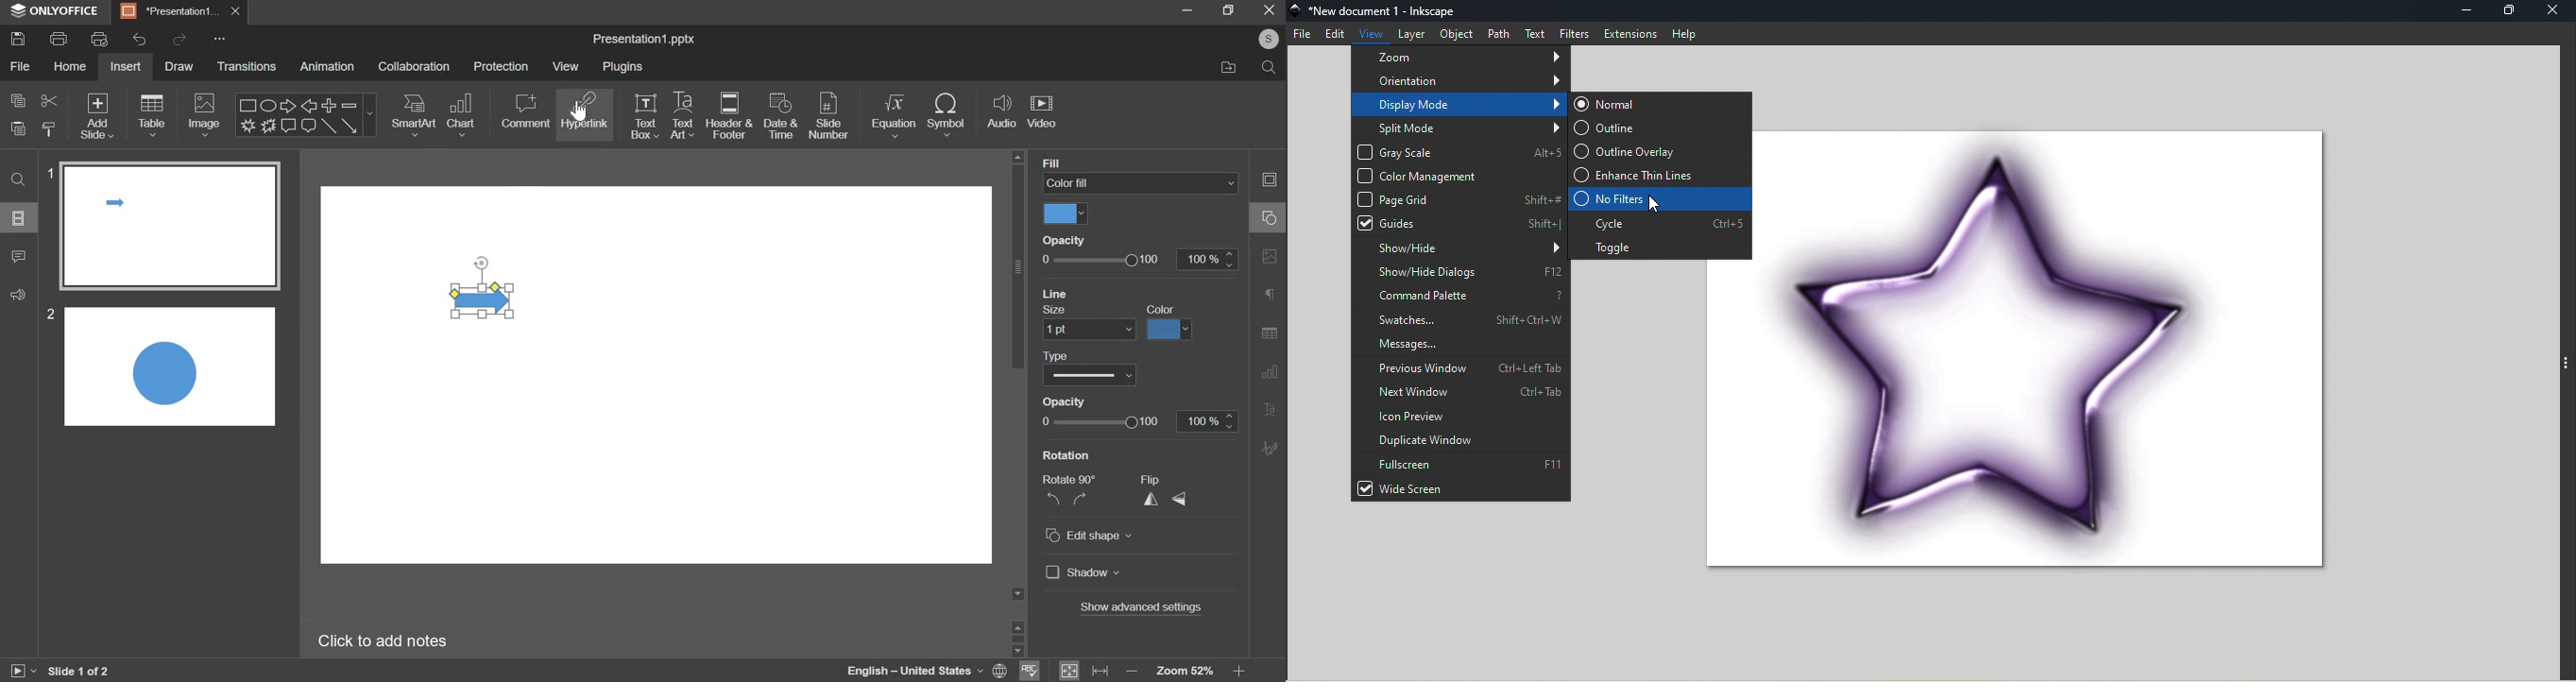  Describe the element at coordinates (98, 116) in the screenshot. I see `add slide` at that location.